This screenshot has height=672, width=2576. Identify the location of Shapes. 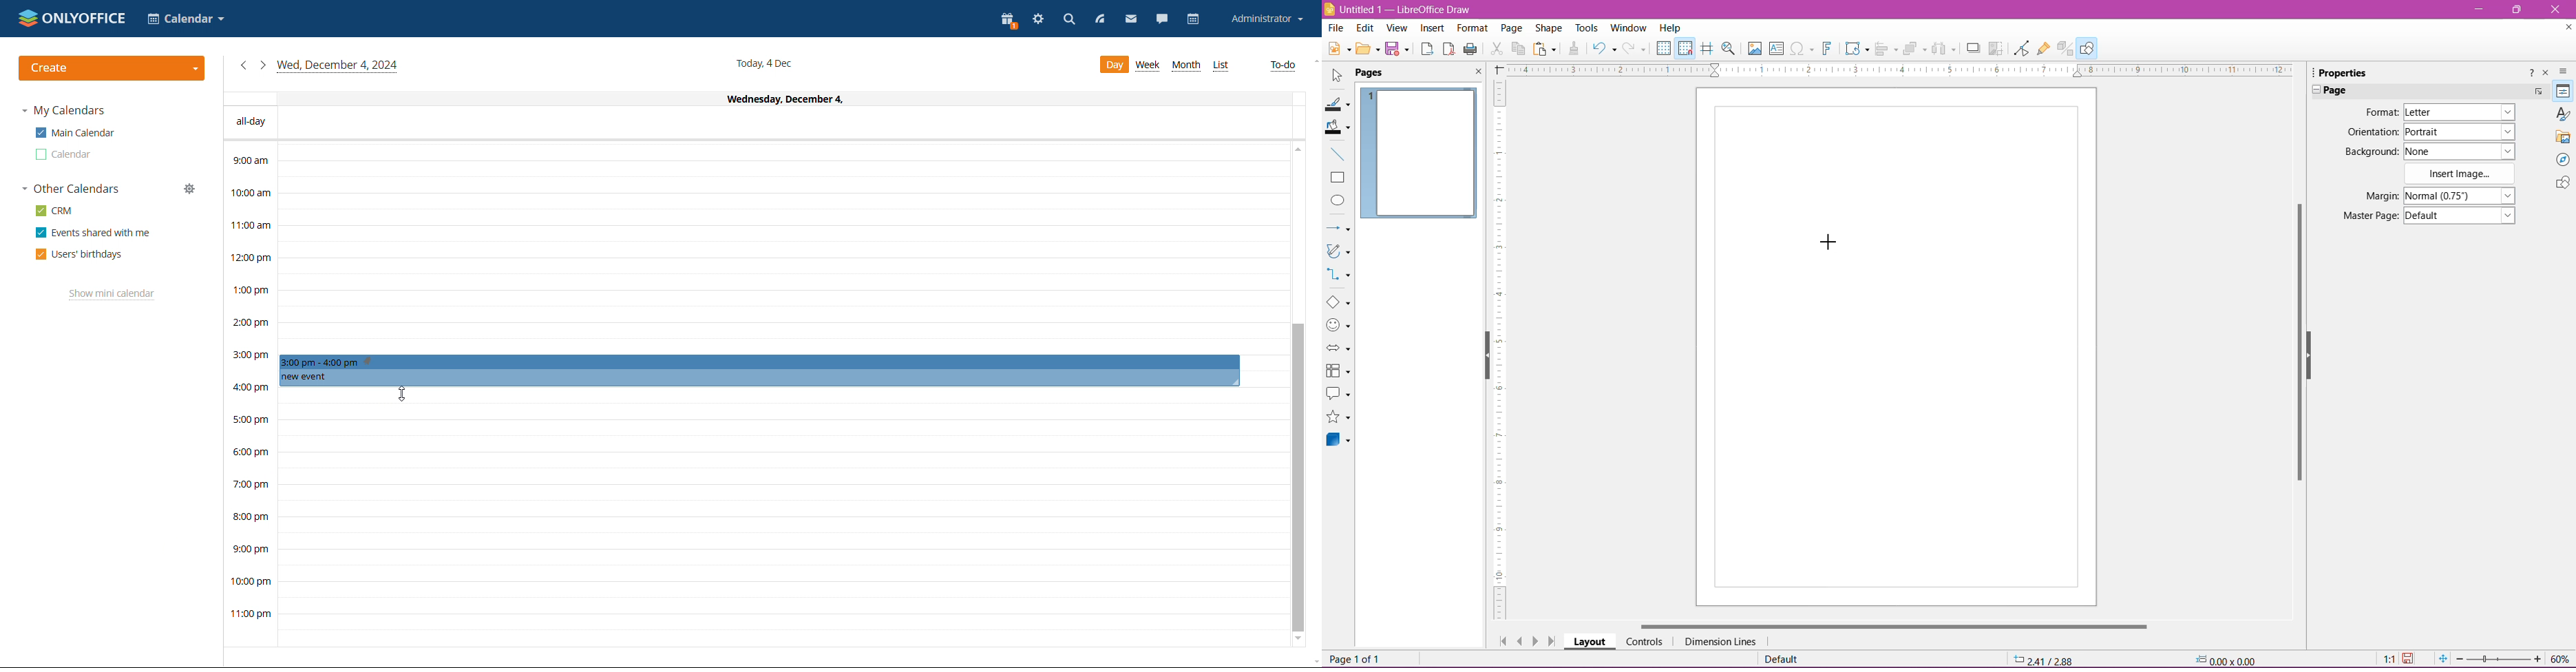
(2562, 184).